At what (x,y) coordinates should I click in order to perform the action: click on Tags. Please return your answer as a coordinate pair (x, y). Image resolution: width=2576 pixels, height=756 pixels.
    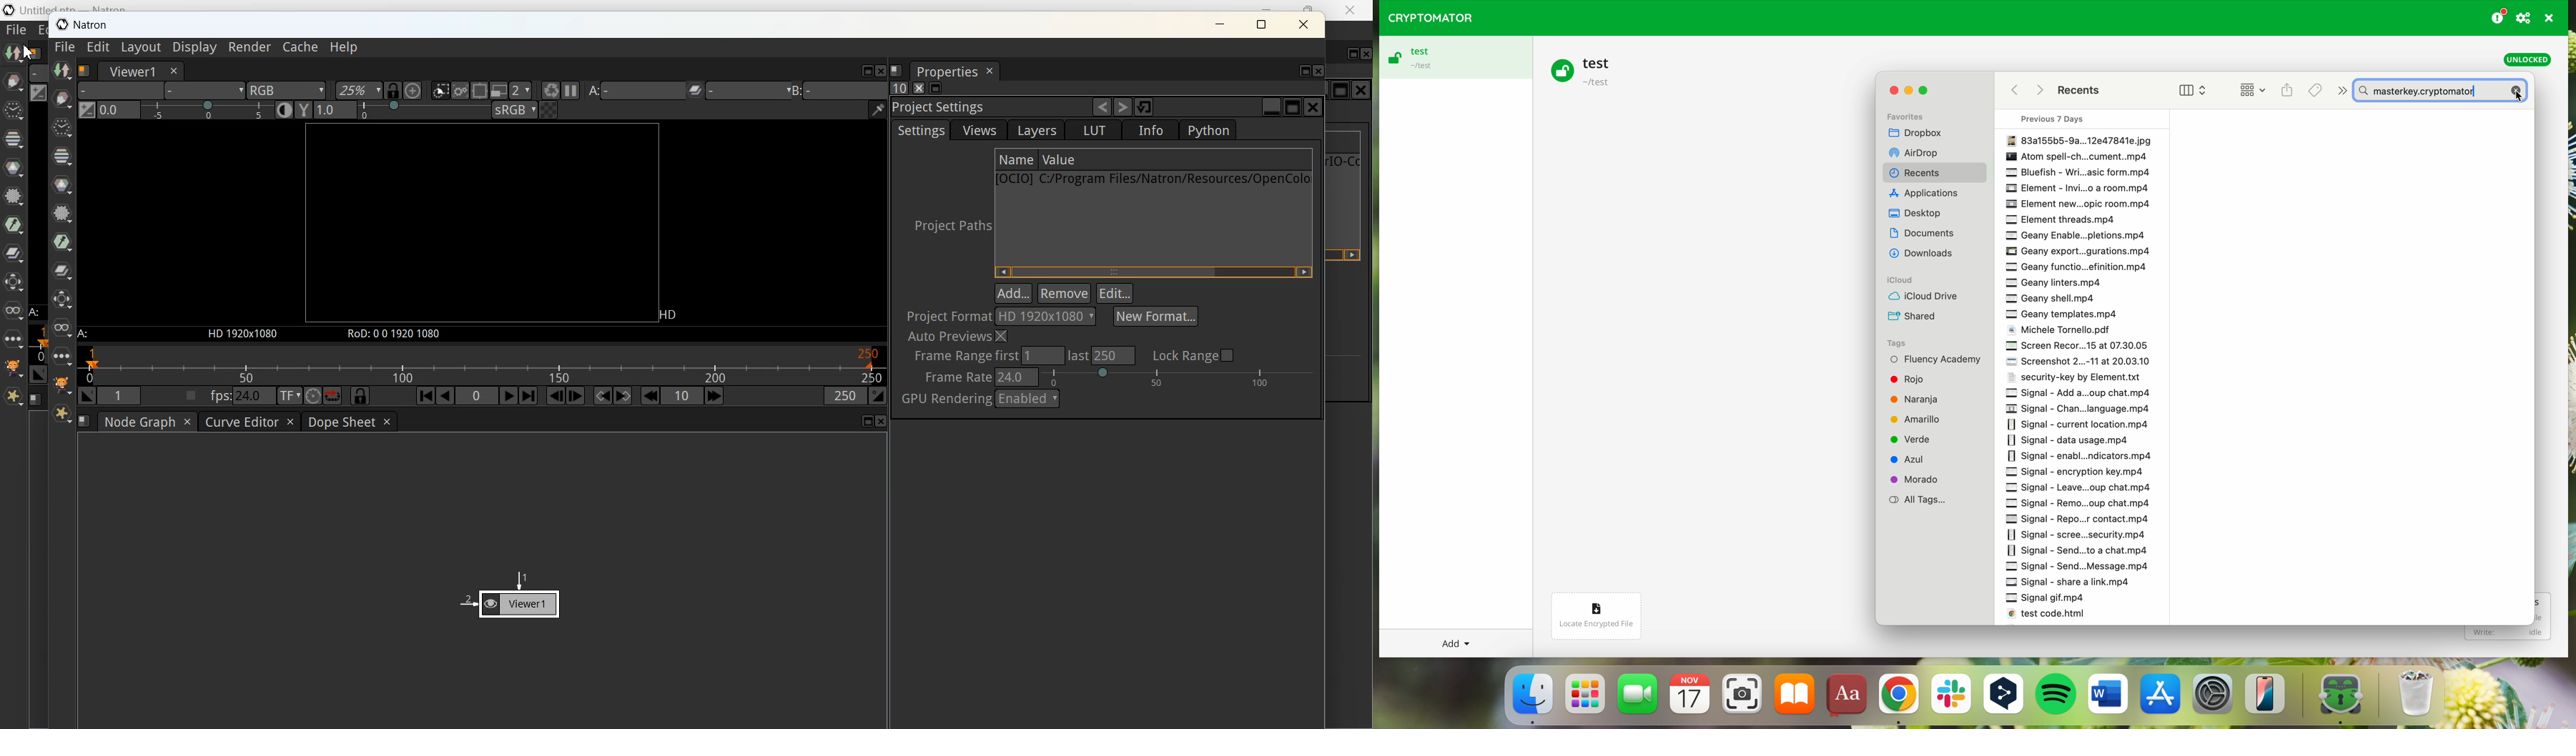
    Looking at the image, I should click on (1900, 342).